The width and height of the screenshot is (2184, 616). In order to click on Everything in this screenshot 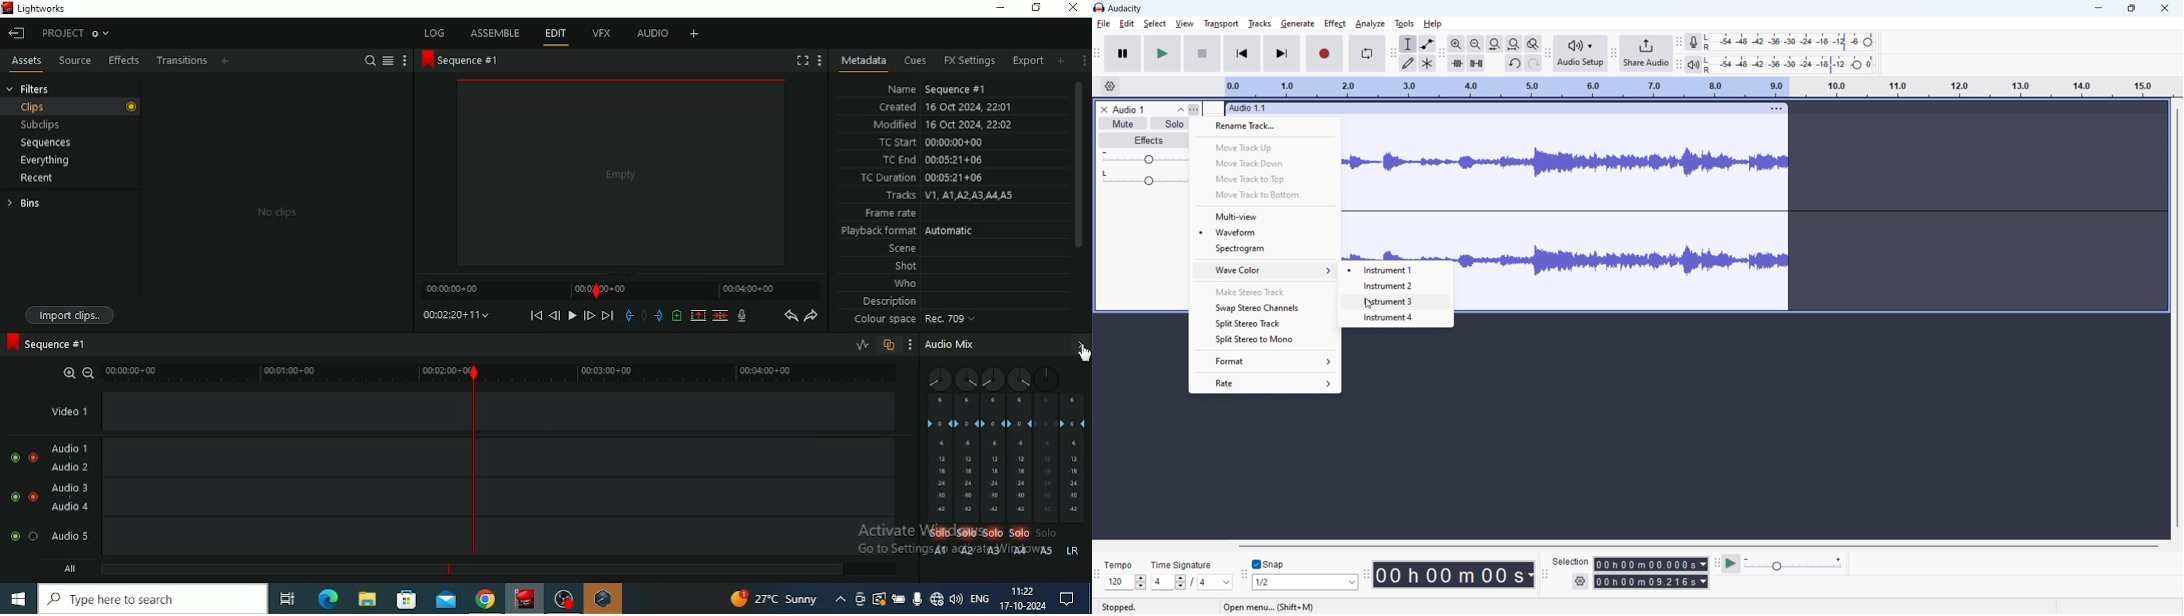, I will do `click(44, 160)`.